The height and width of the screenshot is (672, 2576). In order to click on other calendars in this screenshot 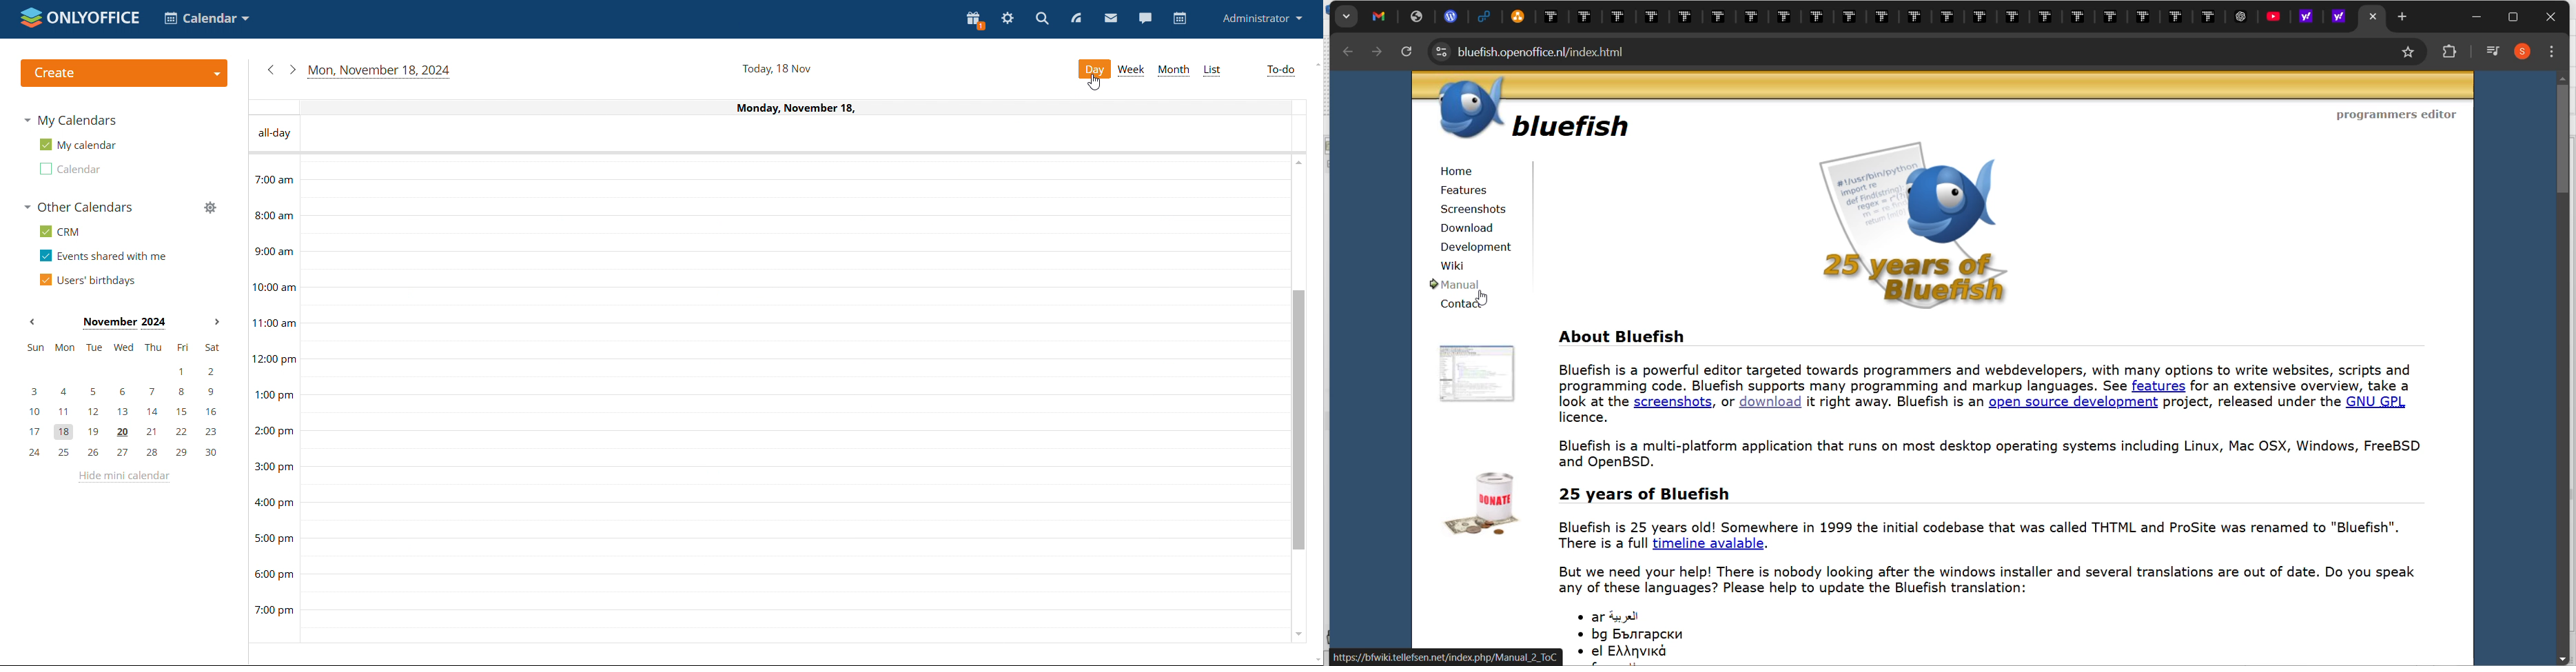, I will do `click(79, 207)`.